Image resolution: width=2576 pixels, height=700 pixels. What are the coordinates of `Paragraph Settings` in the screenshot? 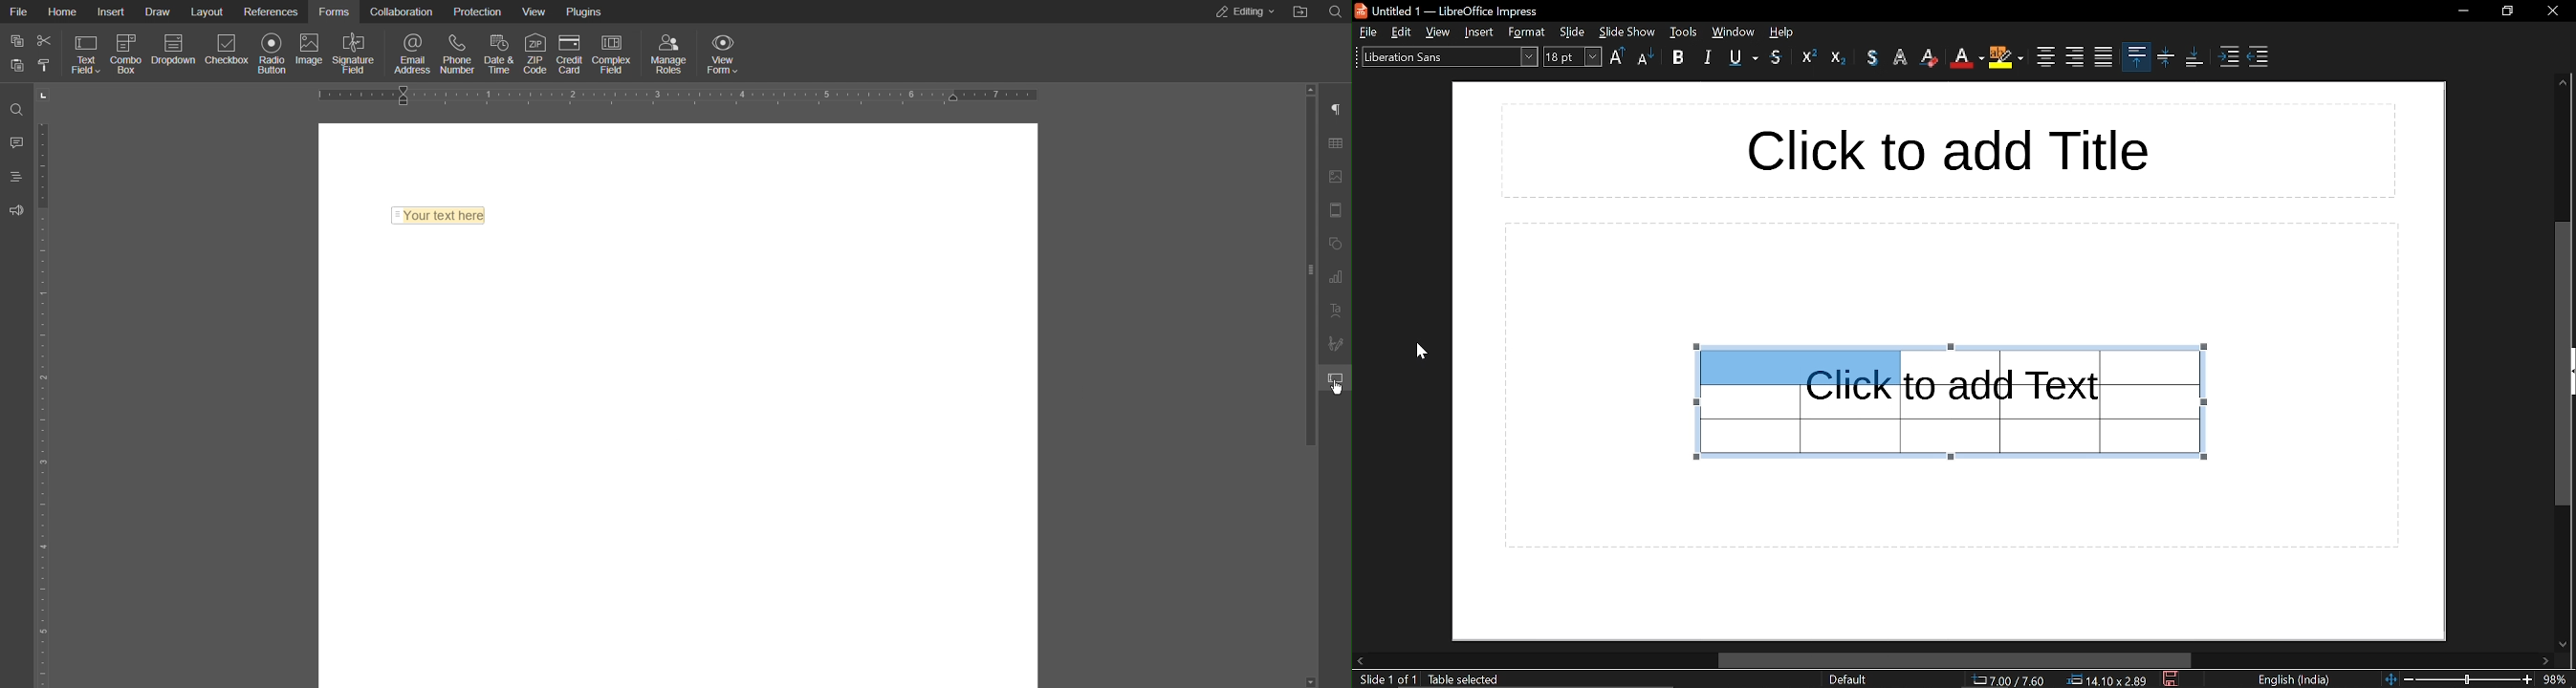 It's located at (1335, 108).